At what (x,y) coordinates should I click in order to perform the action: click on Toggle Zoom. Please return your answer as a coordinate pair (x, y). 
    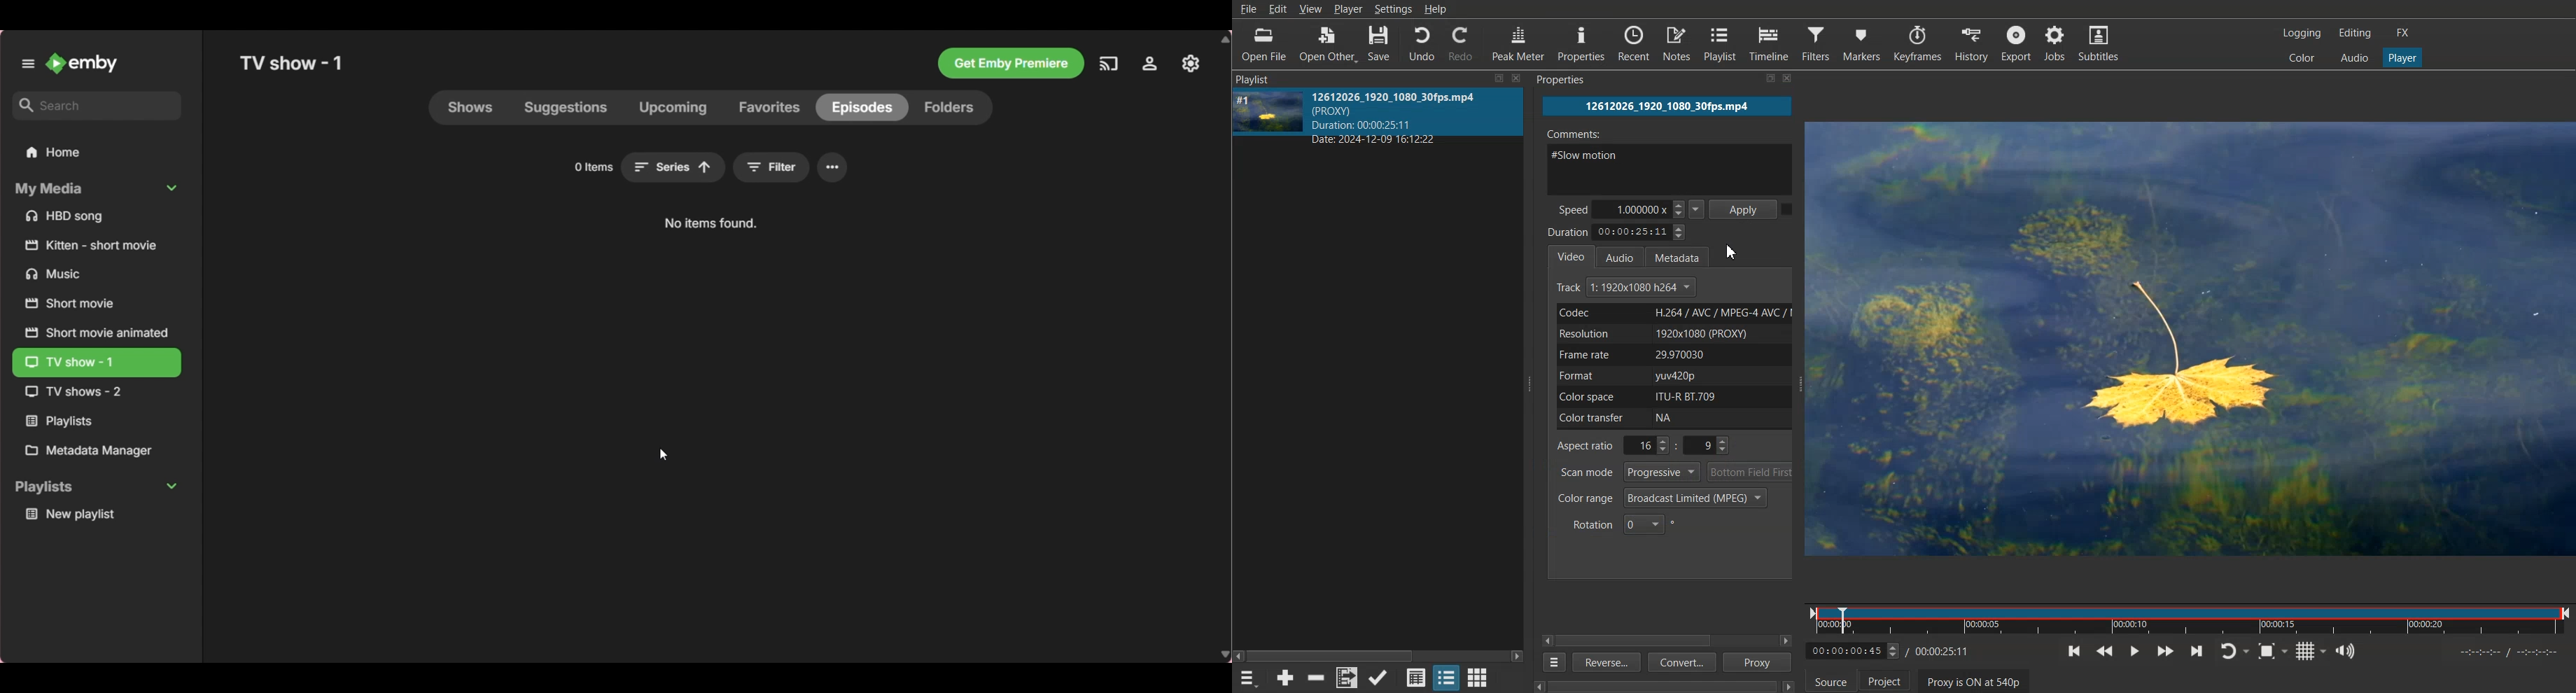
    Looking at the image, I should click on (2273, 651).